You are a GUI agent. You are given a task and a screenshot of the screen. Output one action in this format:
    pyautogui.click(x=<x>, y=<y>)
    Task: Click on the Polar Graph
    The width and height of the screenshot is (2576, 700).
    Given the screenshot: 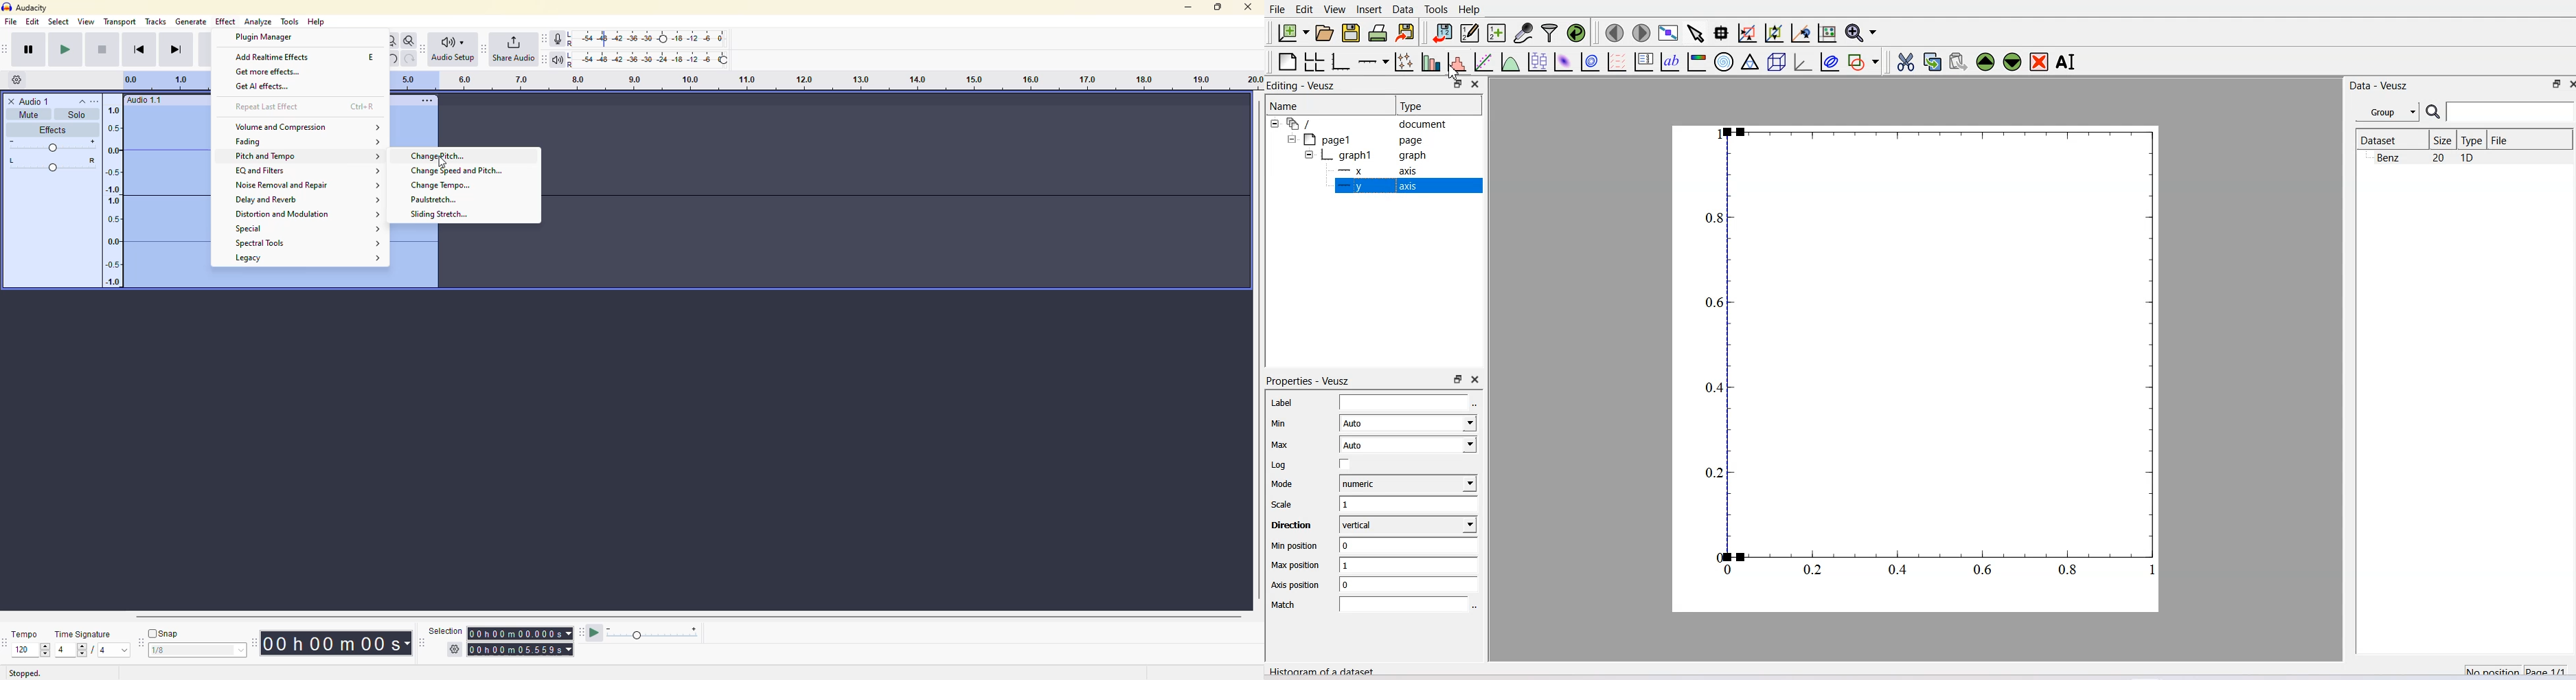 What is the action you would take?
    pyautogui.click(x=1724, y=63)
    